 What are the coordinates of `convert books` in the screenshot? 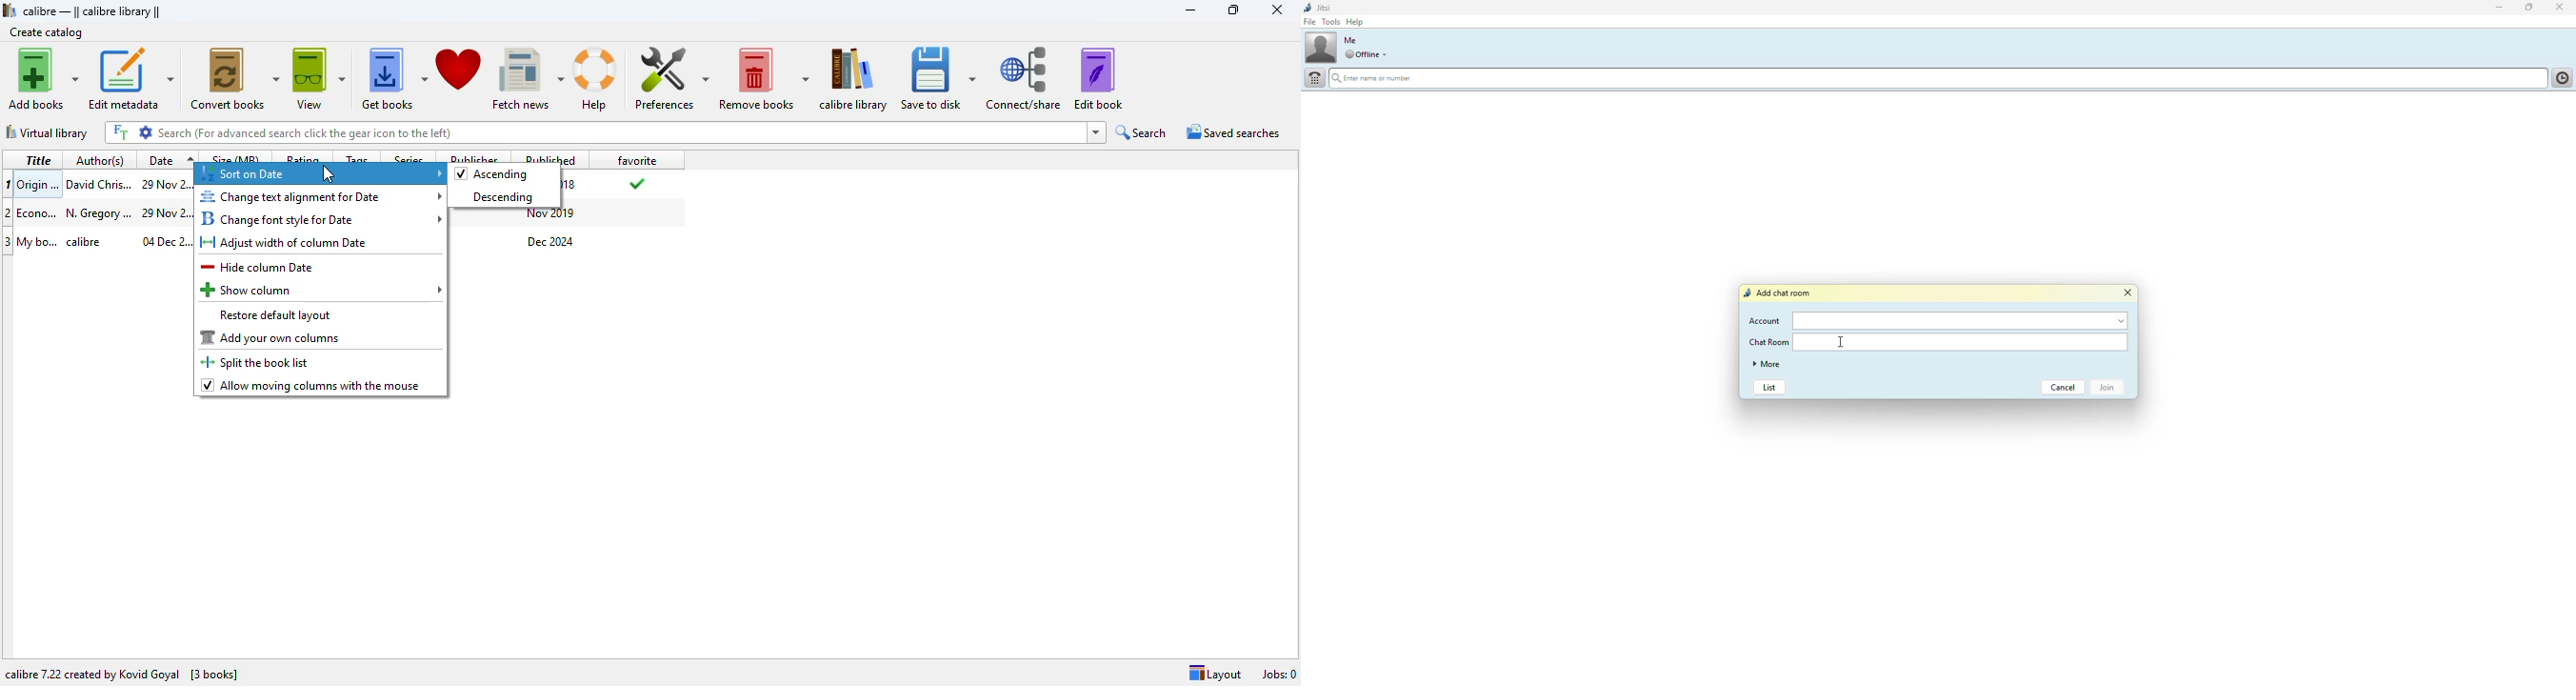 It's located at (235, 79).